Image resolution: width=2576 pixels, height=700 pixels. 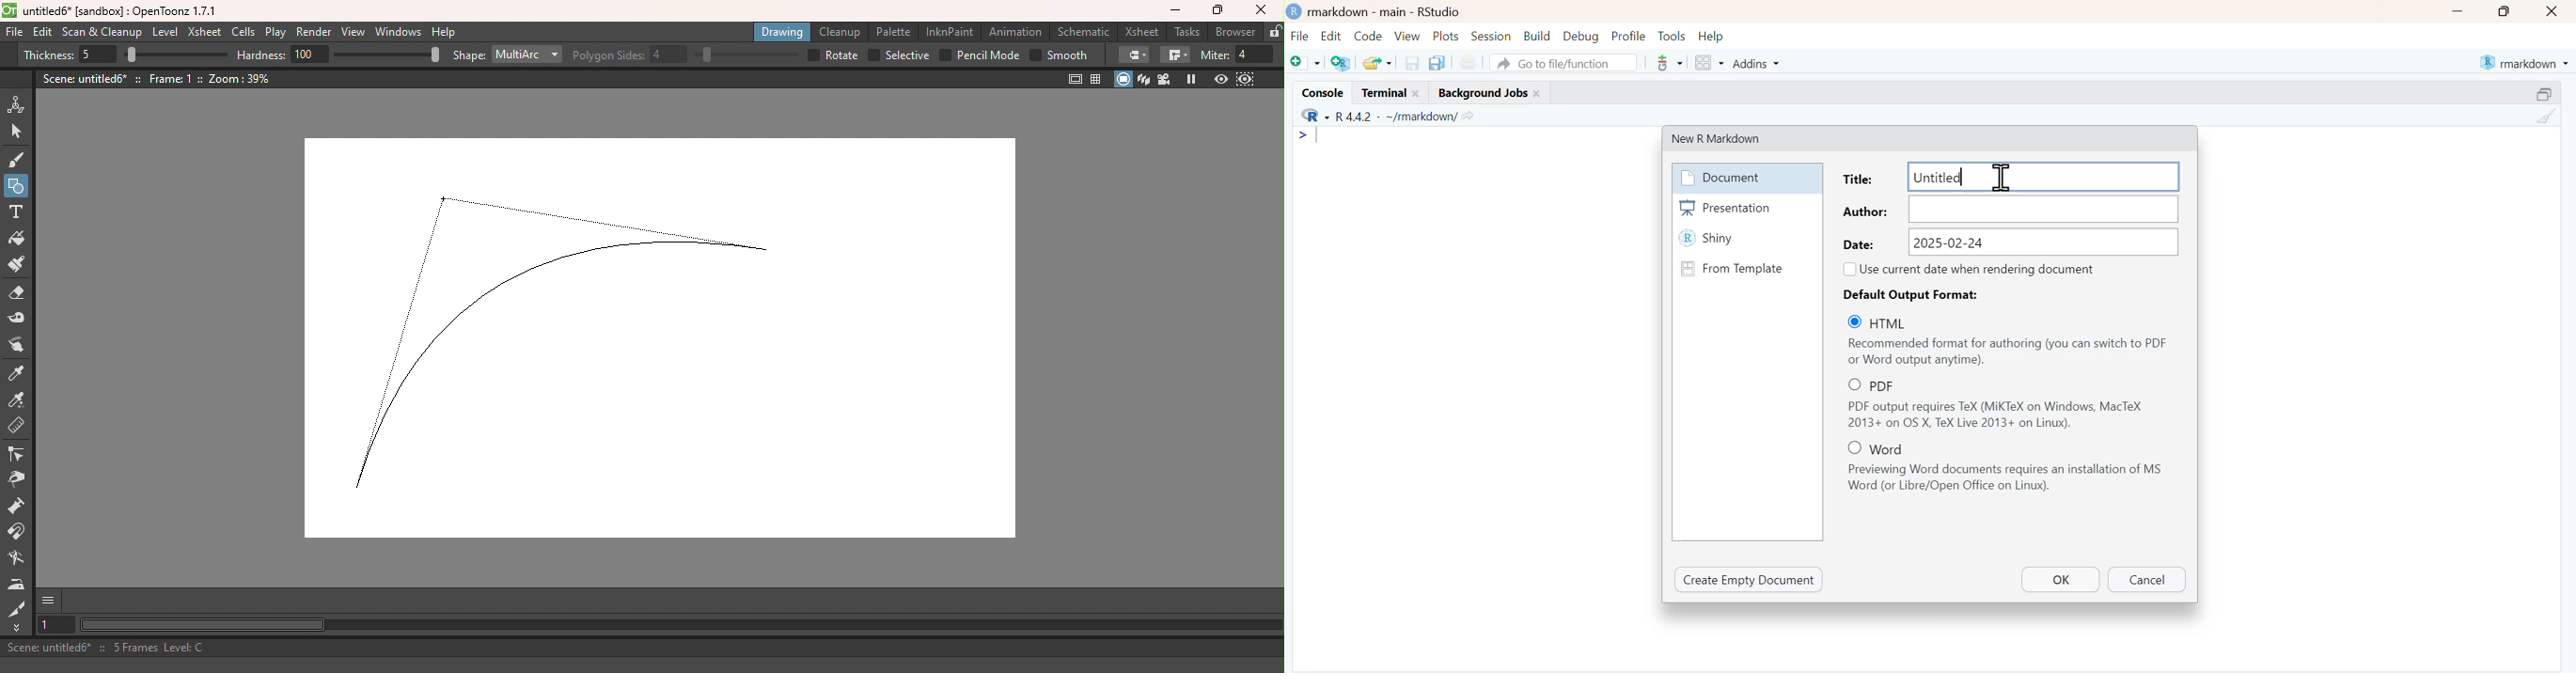 What do you see at coordinates (2009, 176) in the screenshot?
I see `Title - untitled` at bounding box center [2009, 176].